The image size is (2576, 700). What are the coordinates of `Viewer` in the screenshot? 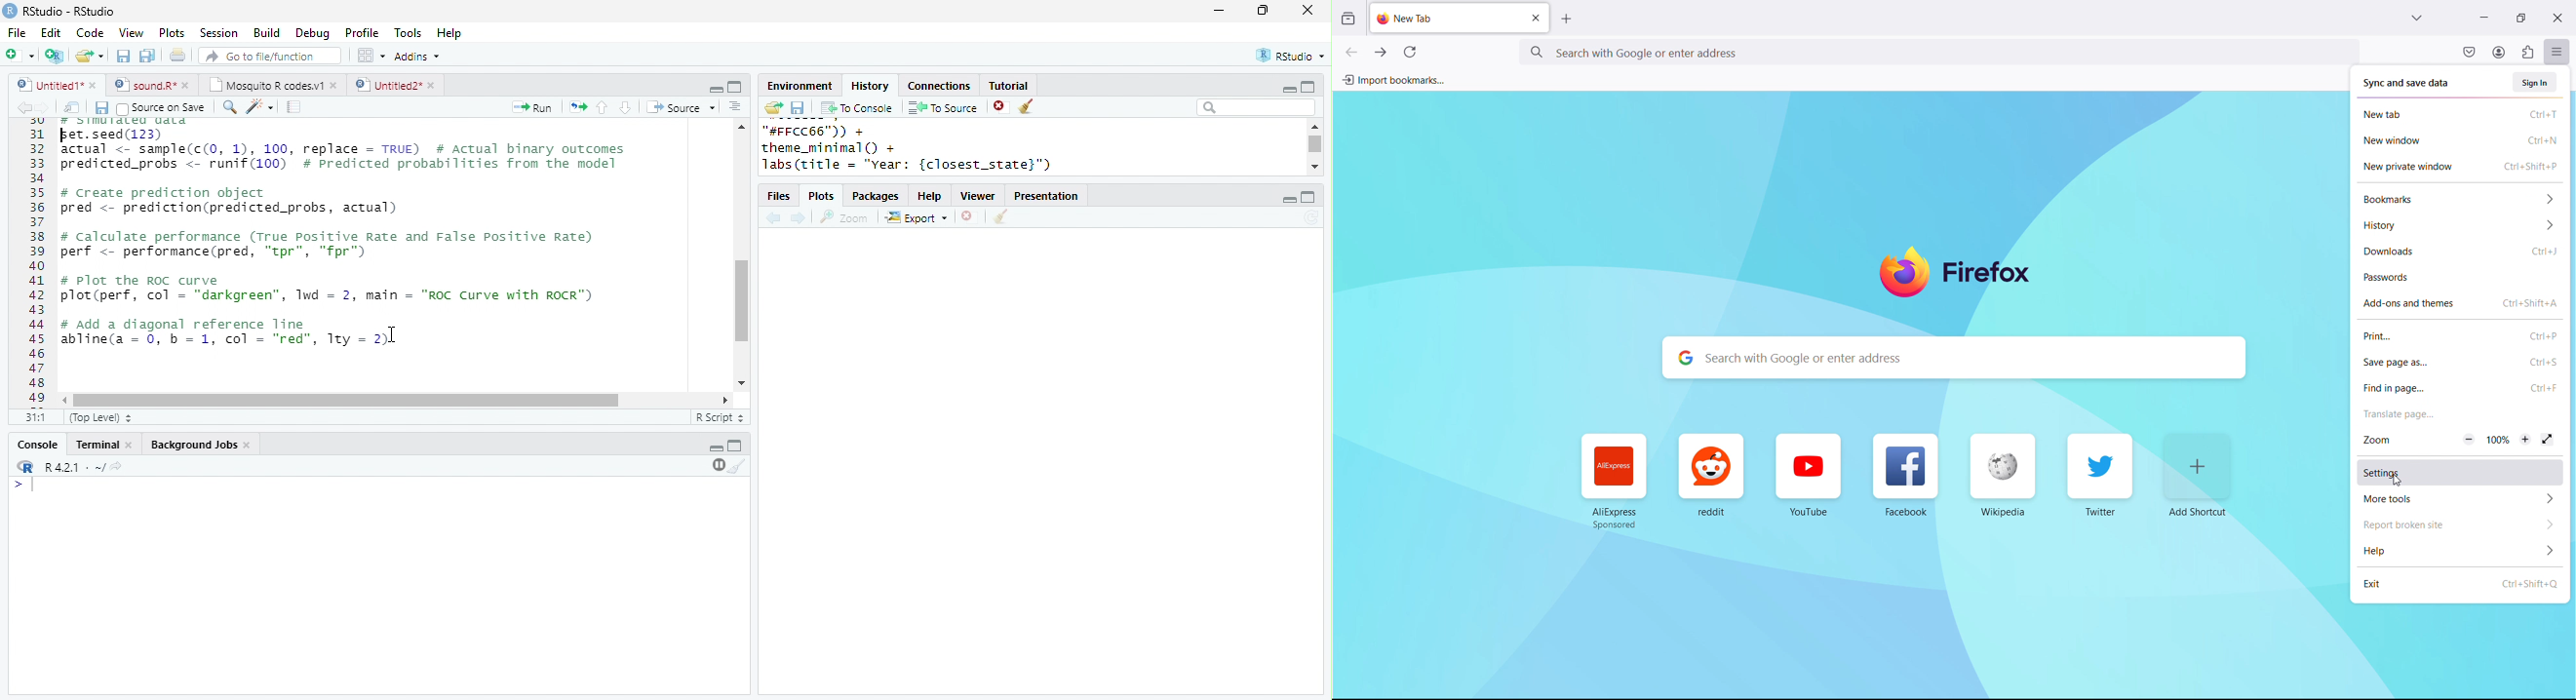 It's located at (979, 197).